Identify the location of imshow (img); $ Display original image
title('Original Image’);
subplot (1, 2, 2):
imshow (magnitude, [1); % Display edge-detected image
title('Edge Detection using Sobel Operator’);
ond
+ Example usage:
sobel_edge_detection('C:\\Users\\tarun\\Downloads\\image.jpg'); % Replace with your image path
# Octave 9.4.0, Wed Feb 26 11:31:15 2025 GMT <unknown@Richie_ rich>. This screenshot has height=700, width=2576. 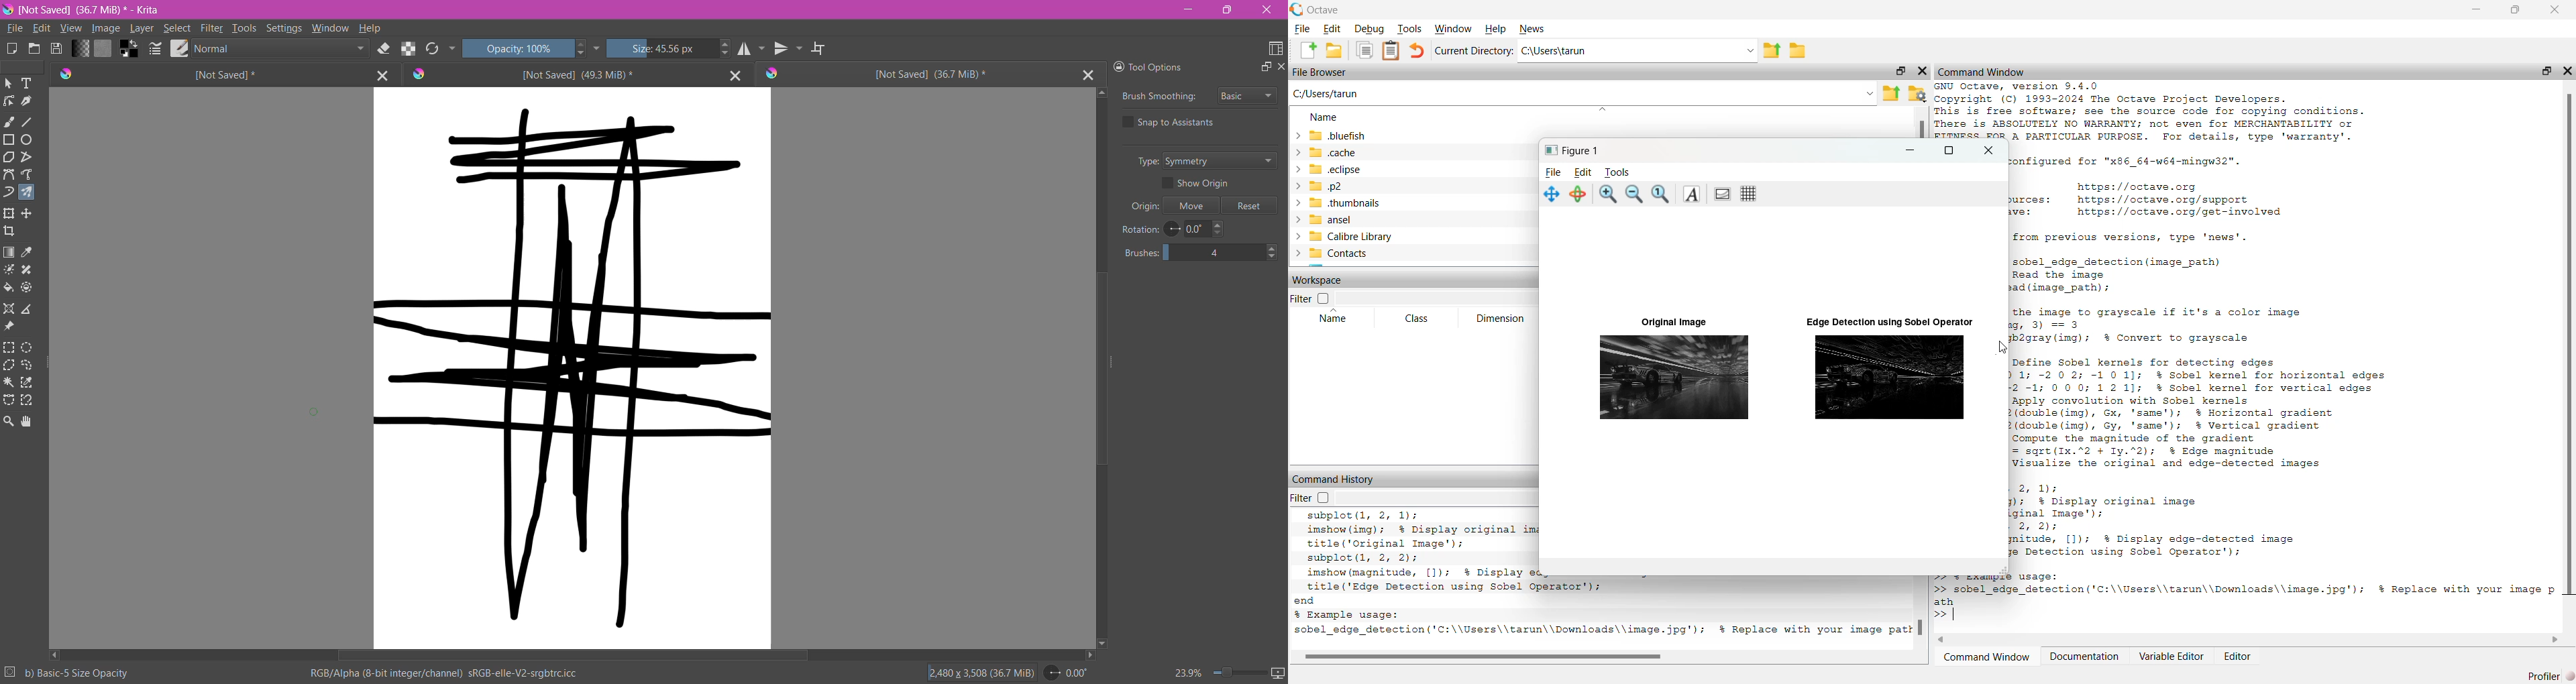
(1418, 573).